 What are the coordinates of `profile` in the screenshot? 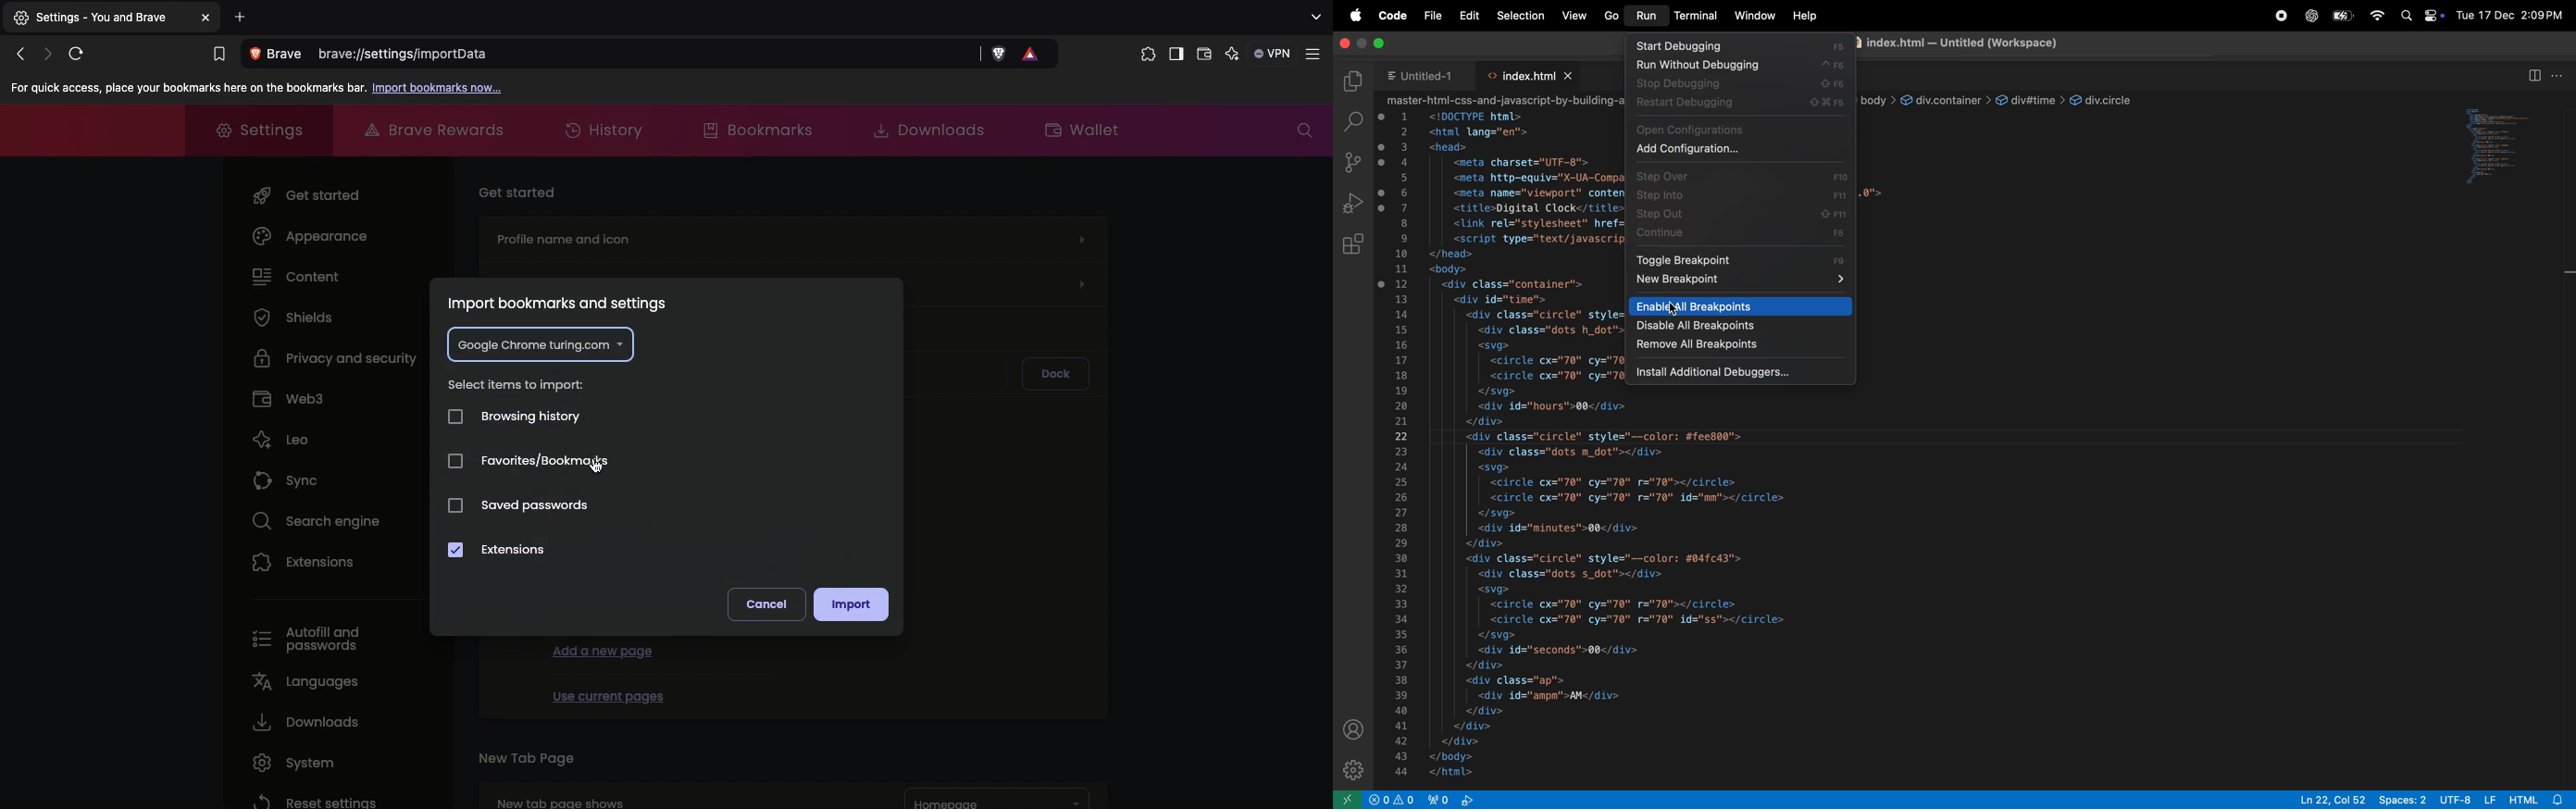 It's located at (1355, 730).